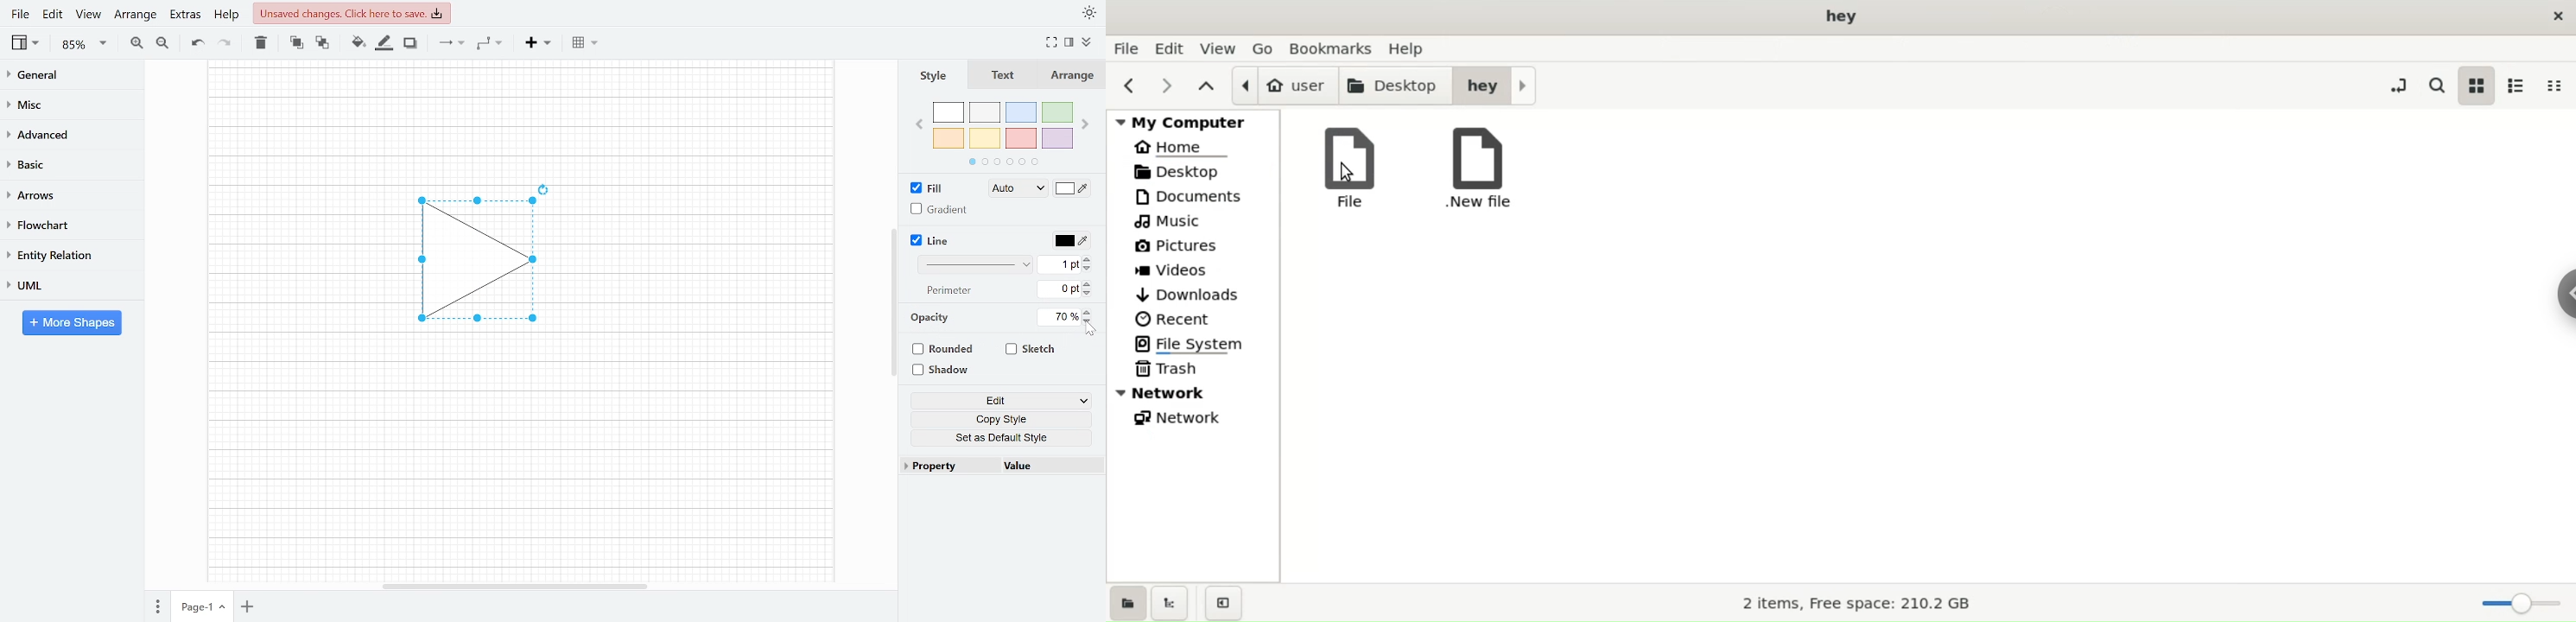 Image resolution: width=2576 pixels, height=644 pixels. I want to click on Text, so click(999, 76).